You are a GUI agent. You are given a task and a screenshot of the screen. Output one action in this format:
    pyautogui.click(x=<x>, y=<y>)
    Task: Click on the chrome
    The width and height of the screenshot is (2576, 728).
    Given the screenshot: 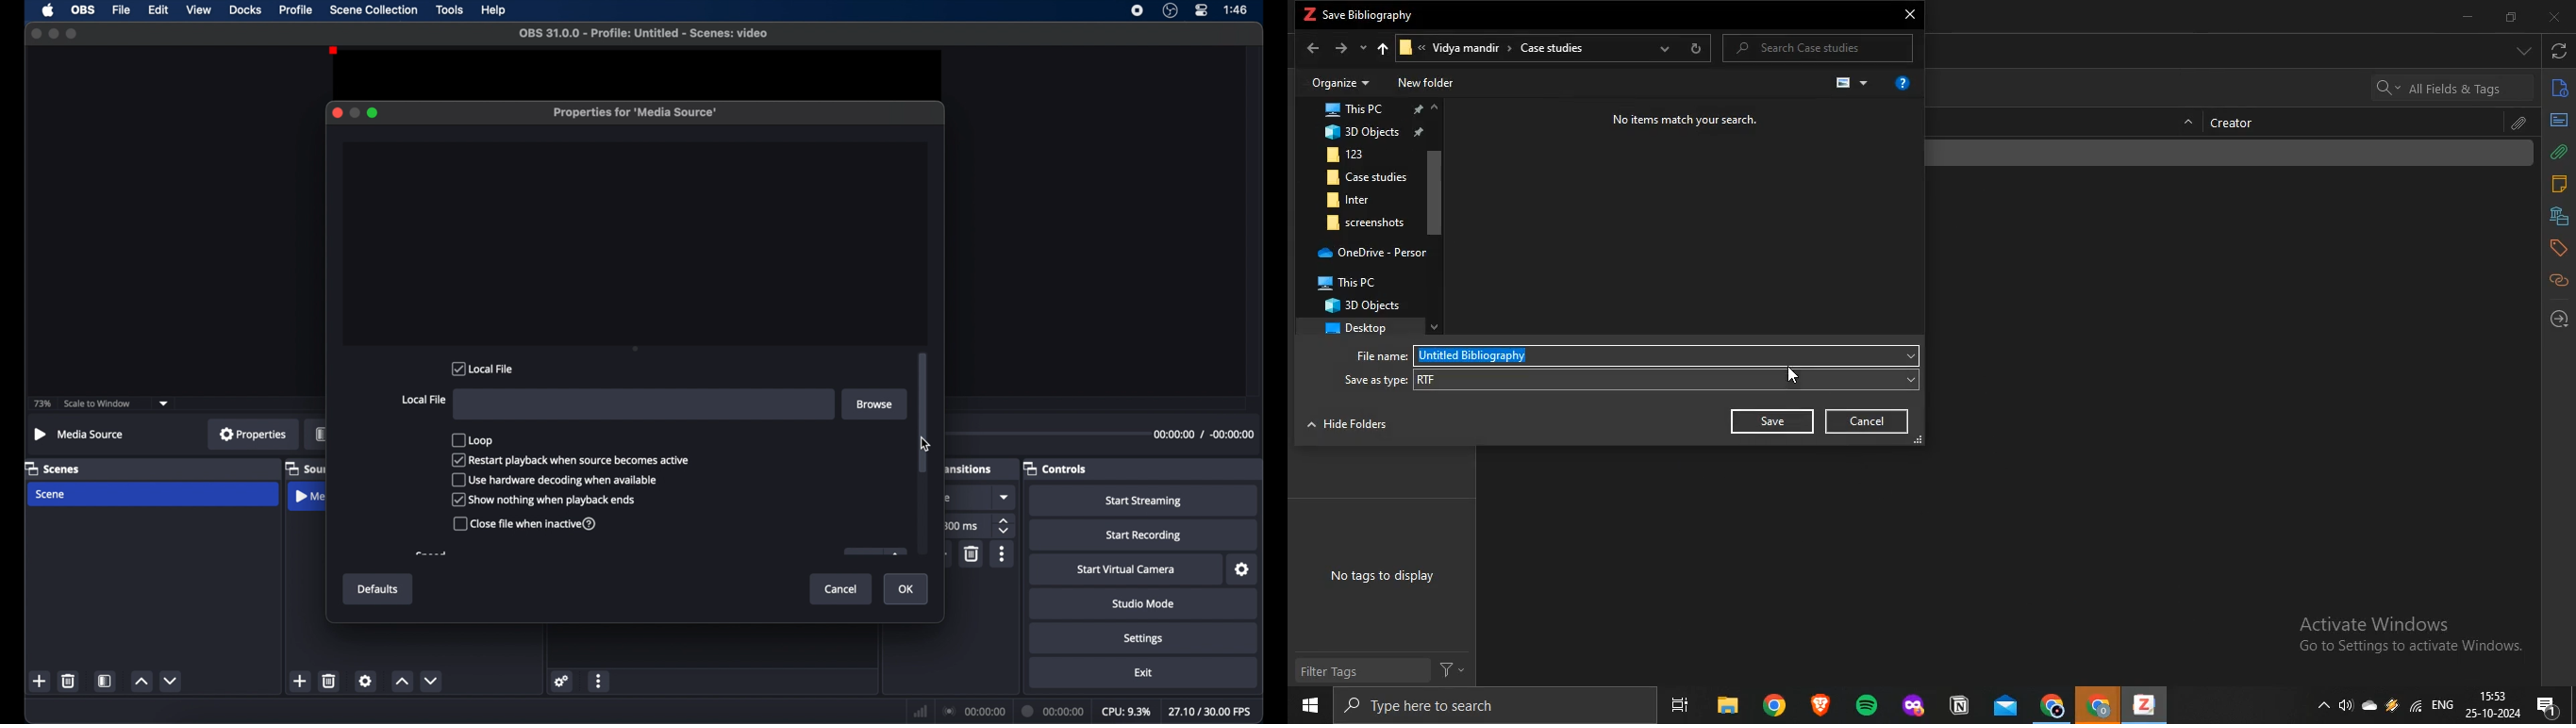 What is the action you would take?
    pyautogui.click(x=2053, y=704)
    